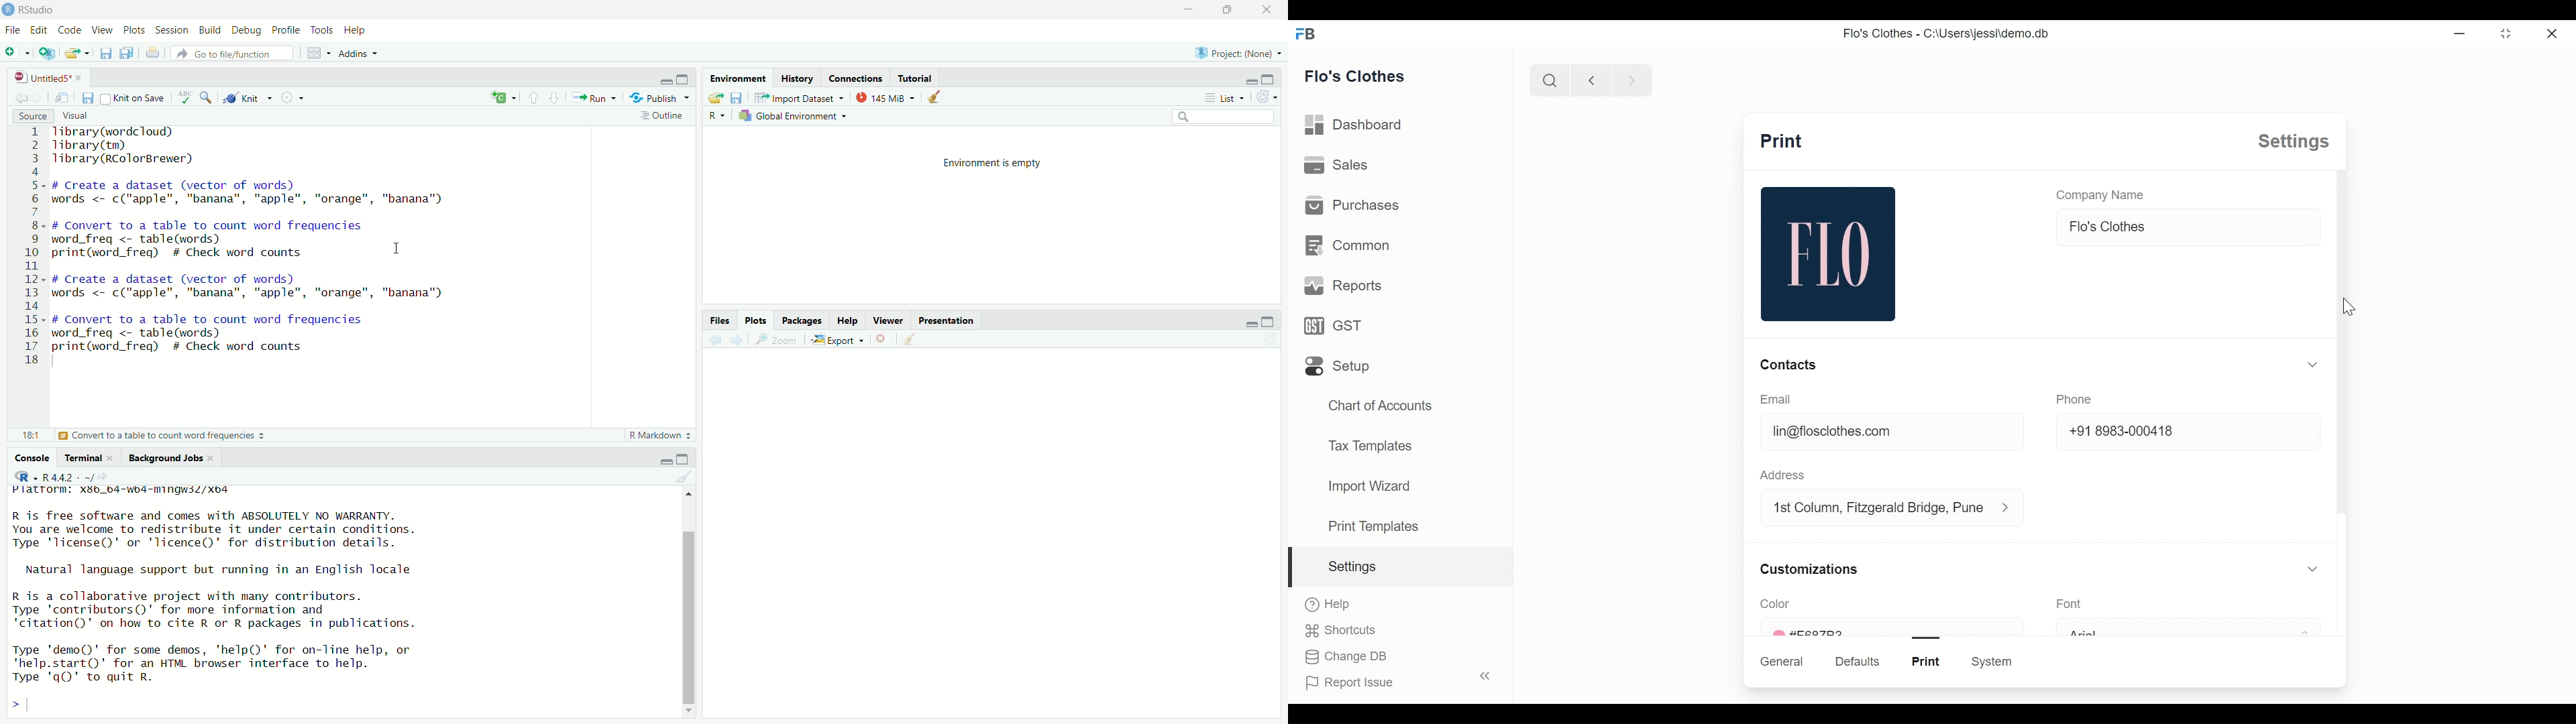 The image size is (2576, 728). What do you see at coordinates (1368, 444) in the screenshot?
I see `tax templates` at bounding box center [1368, 444].